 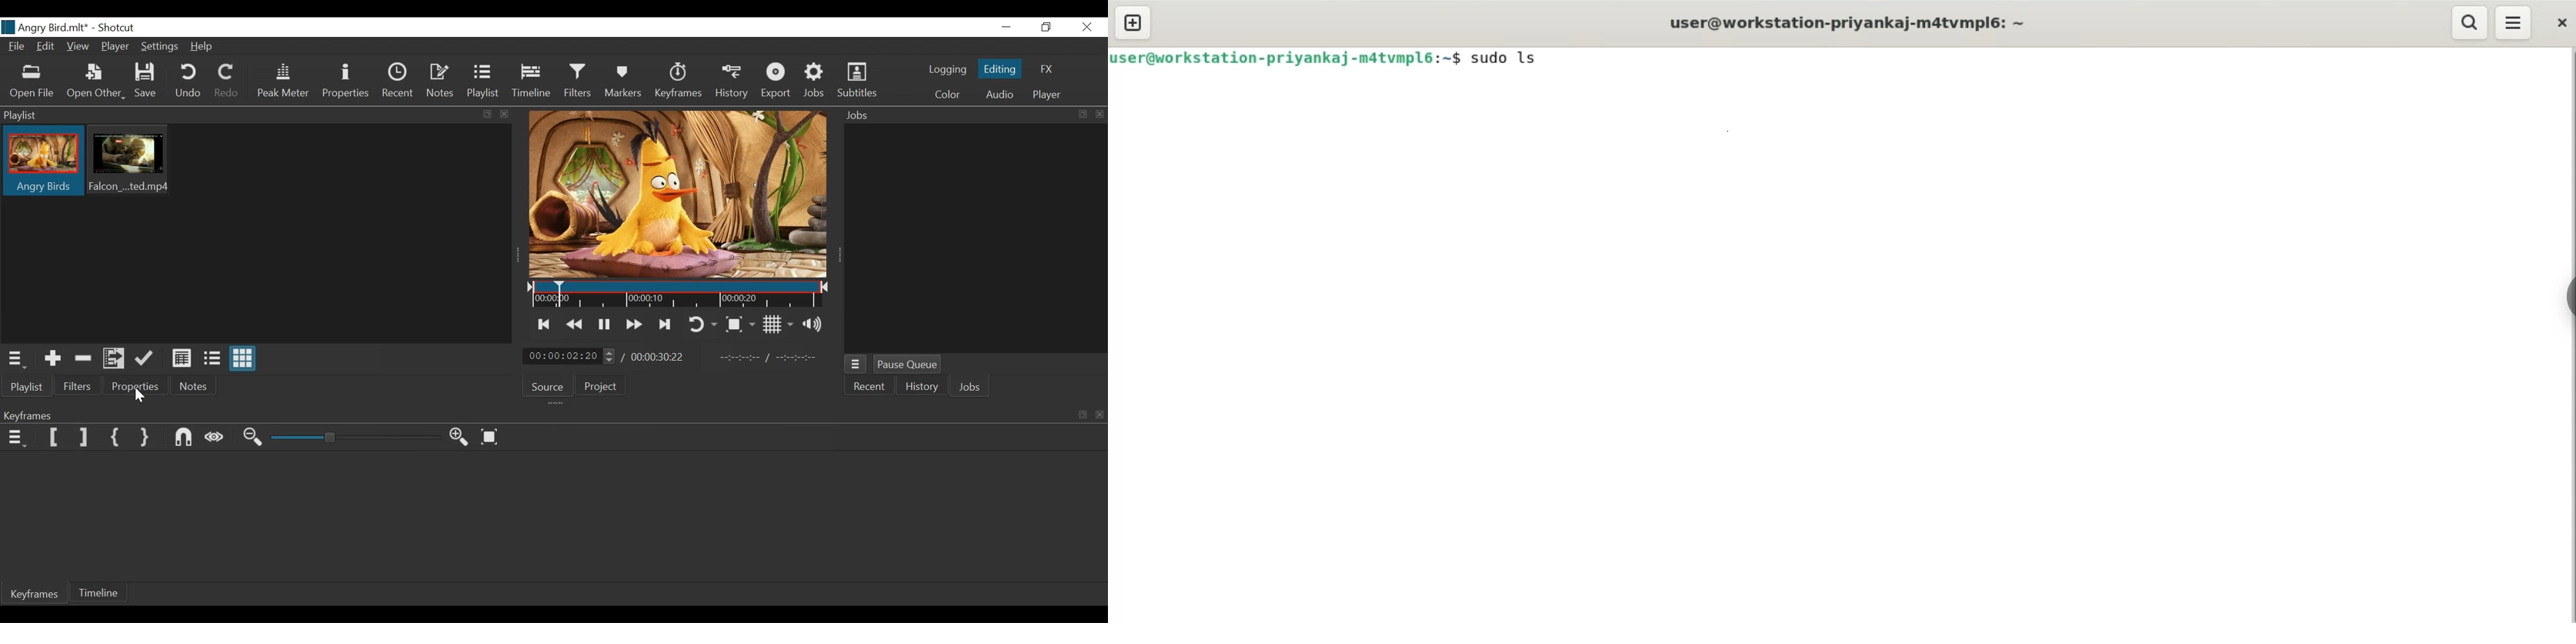 I want to click on Keyframe, so click(x=680, y=84).